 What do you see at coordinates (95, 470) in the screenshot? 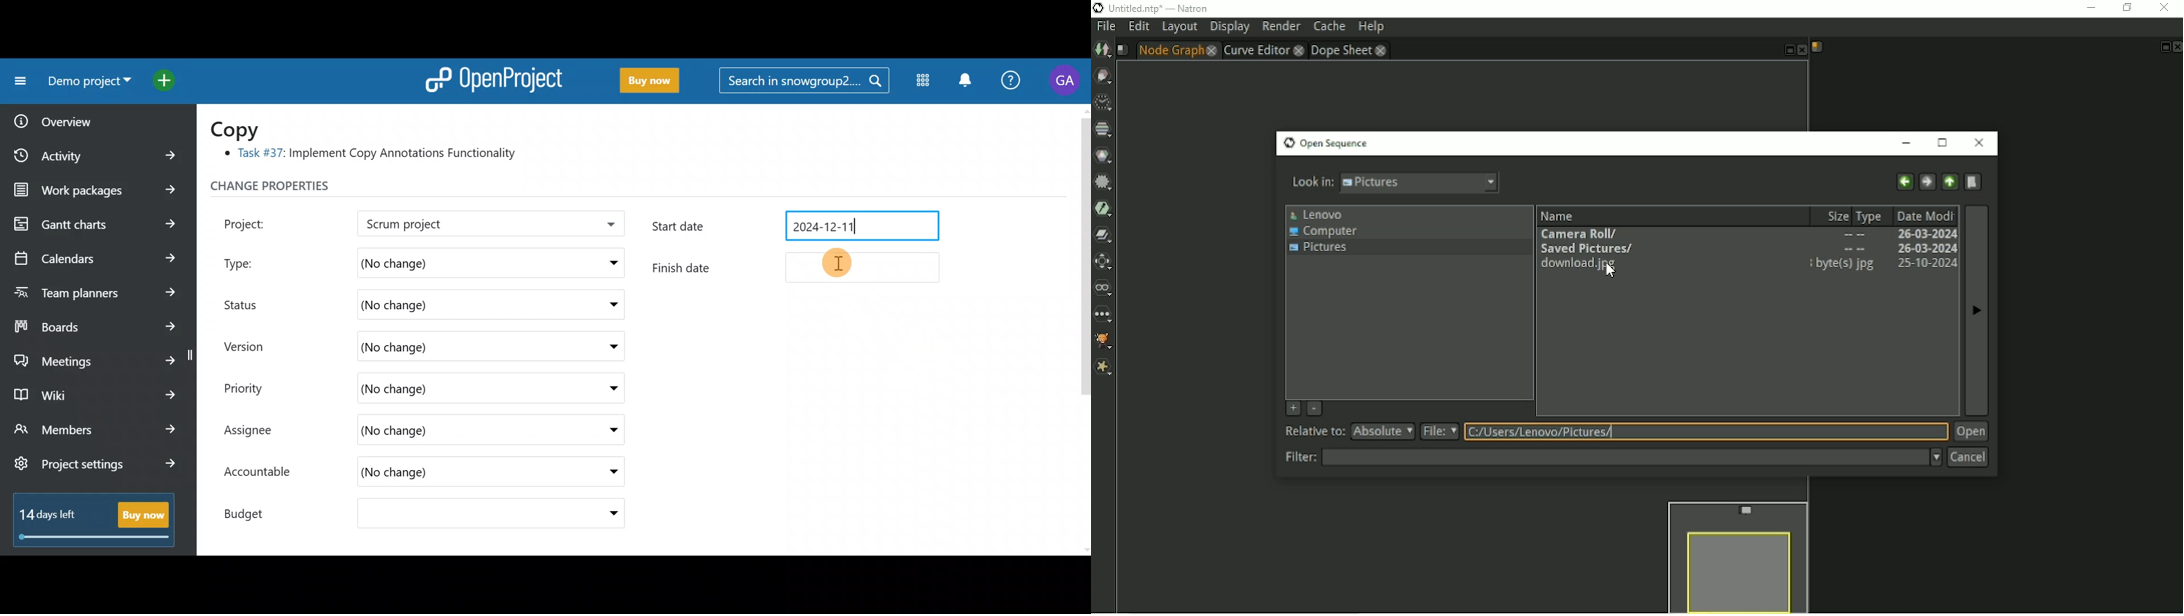
I see `Project settings` at bounding box center [95, 470].